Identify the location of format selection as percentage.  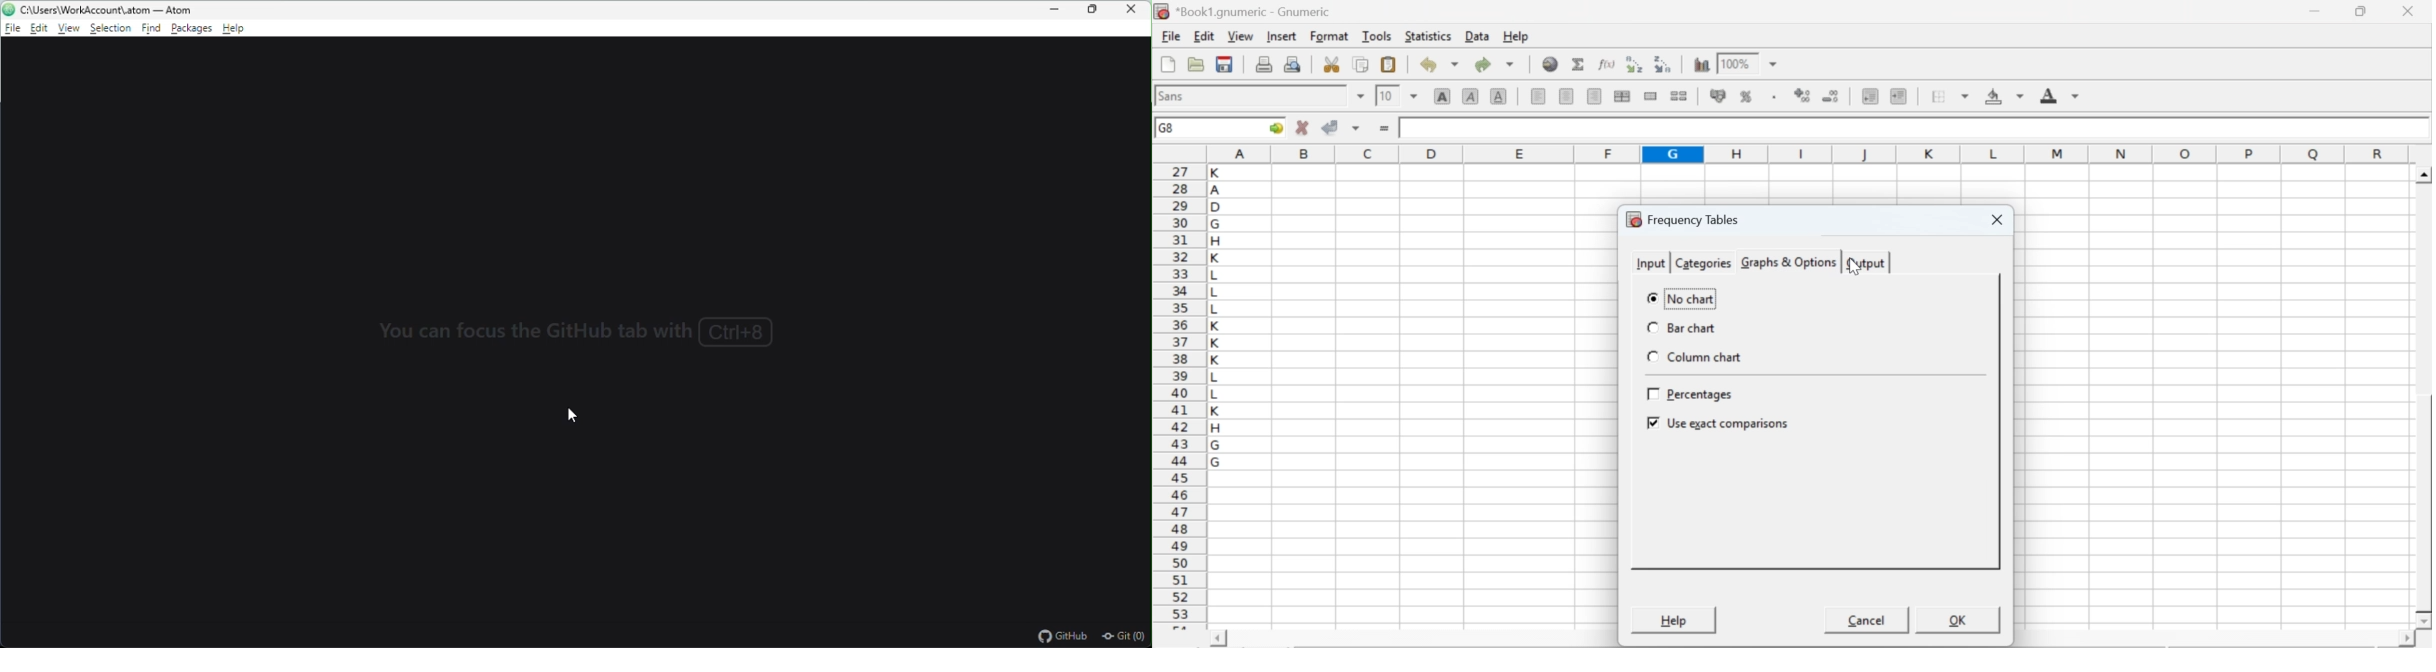
(1744, 96).